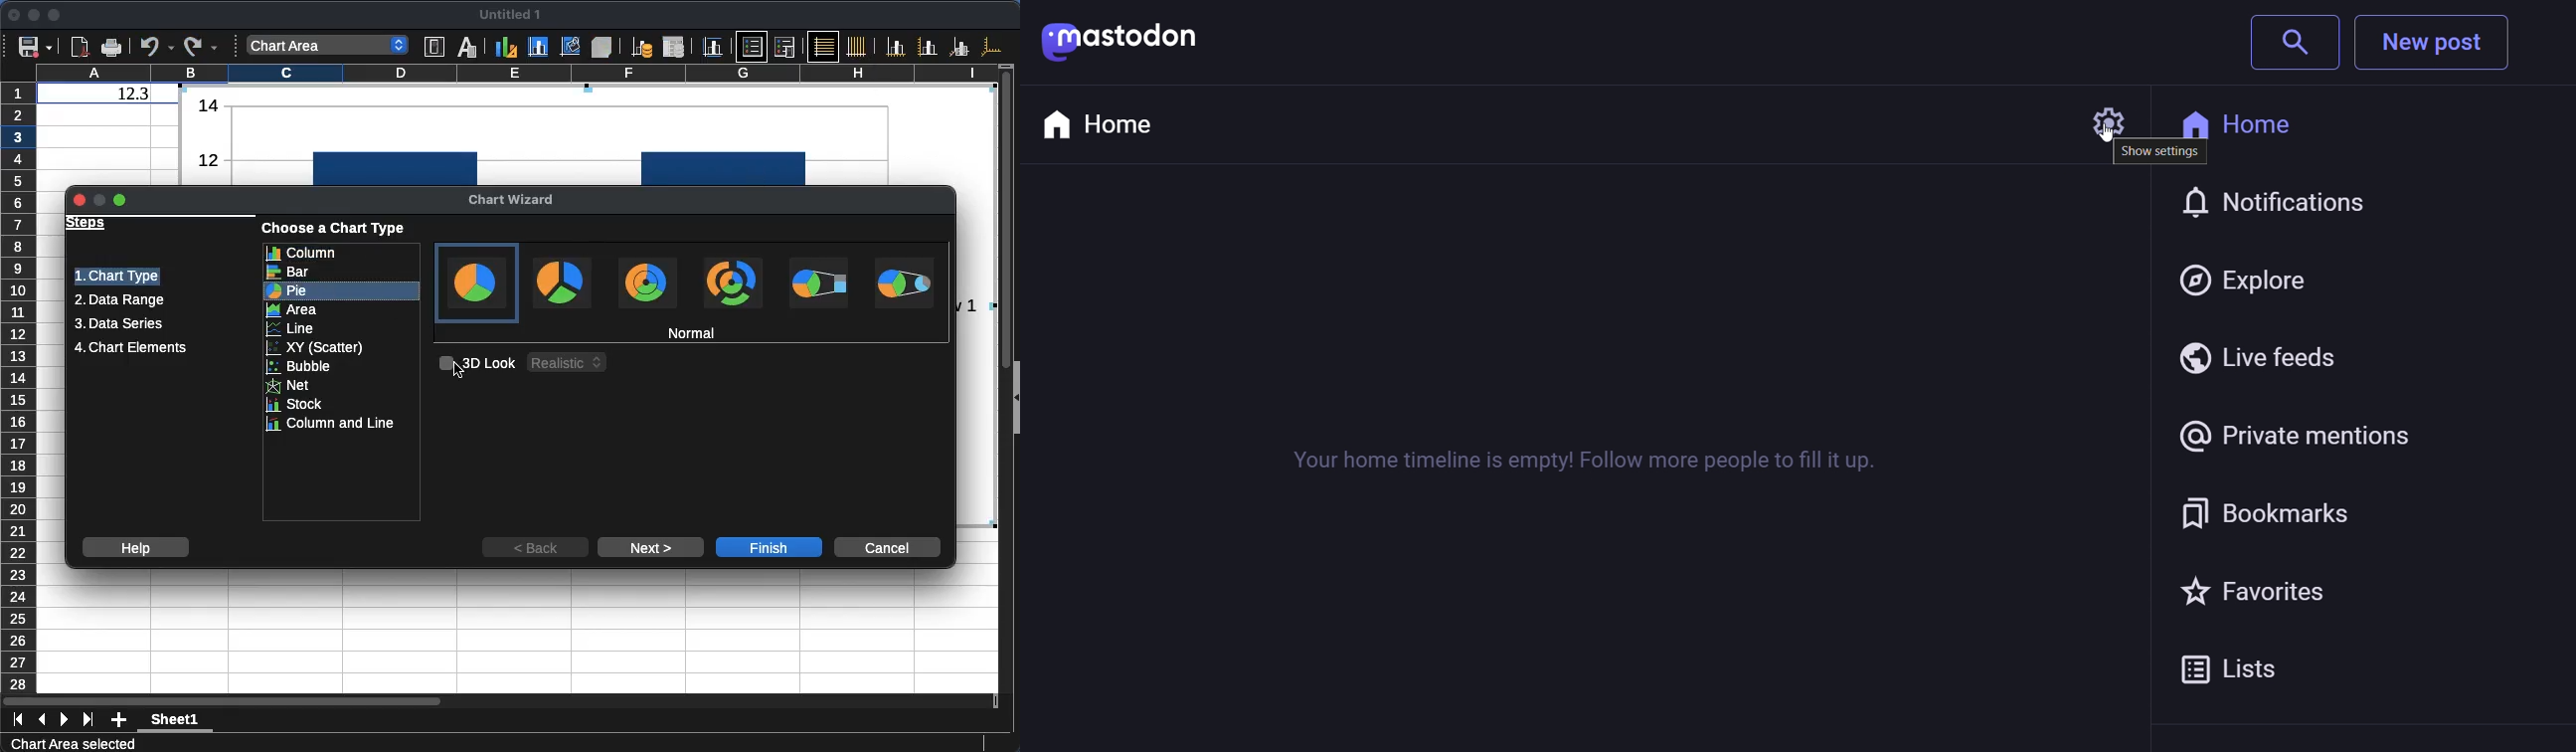 This screenshot has width=2576, height=756. What do you see at coordinates (2257, 123) in the screenshot?
I see `home` at bounding box center [2257, 123].